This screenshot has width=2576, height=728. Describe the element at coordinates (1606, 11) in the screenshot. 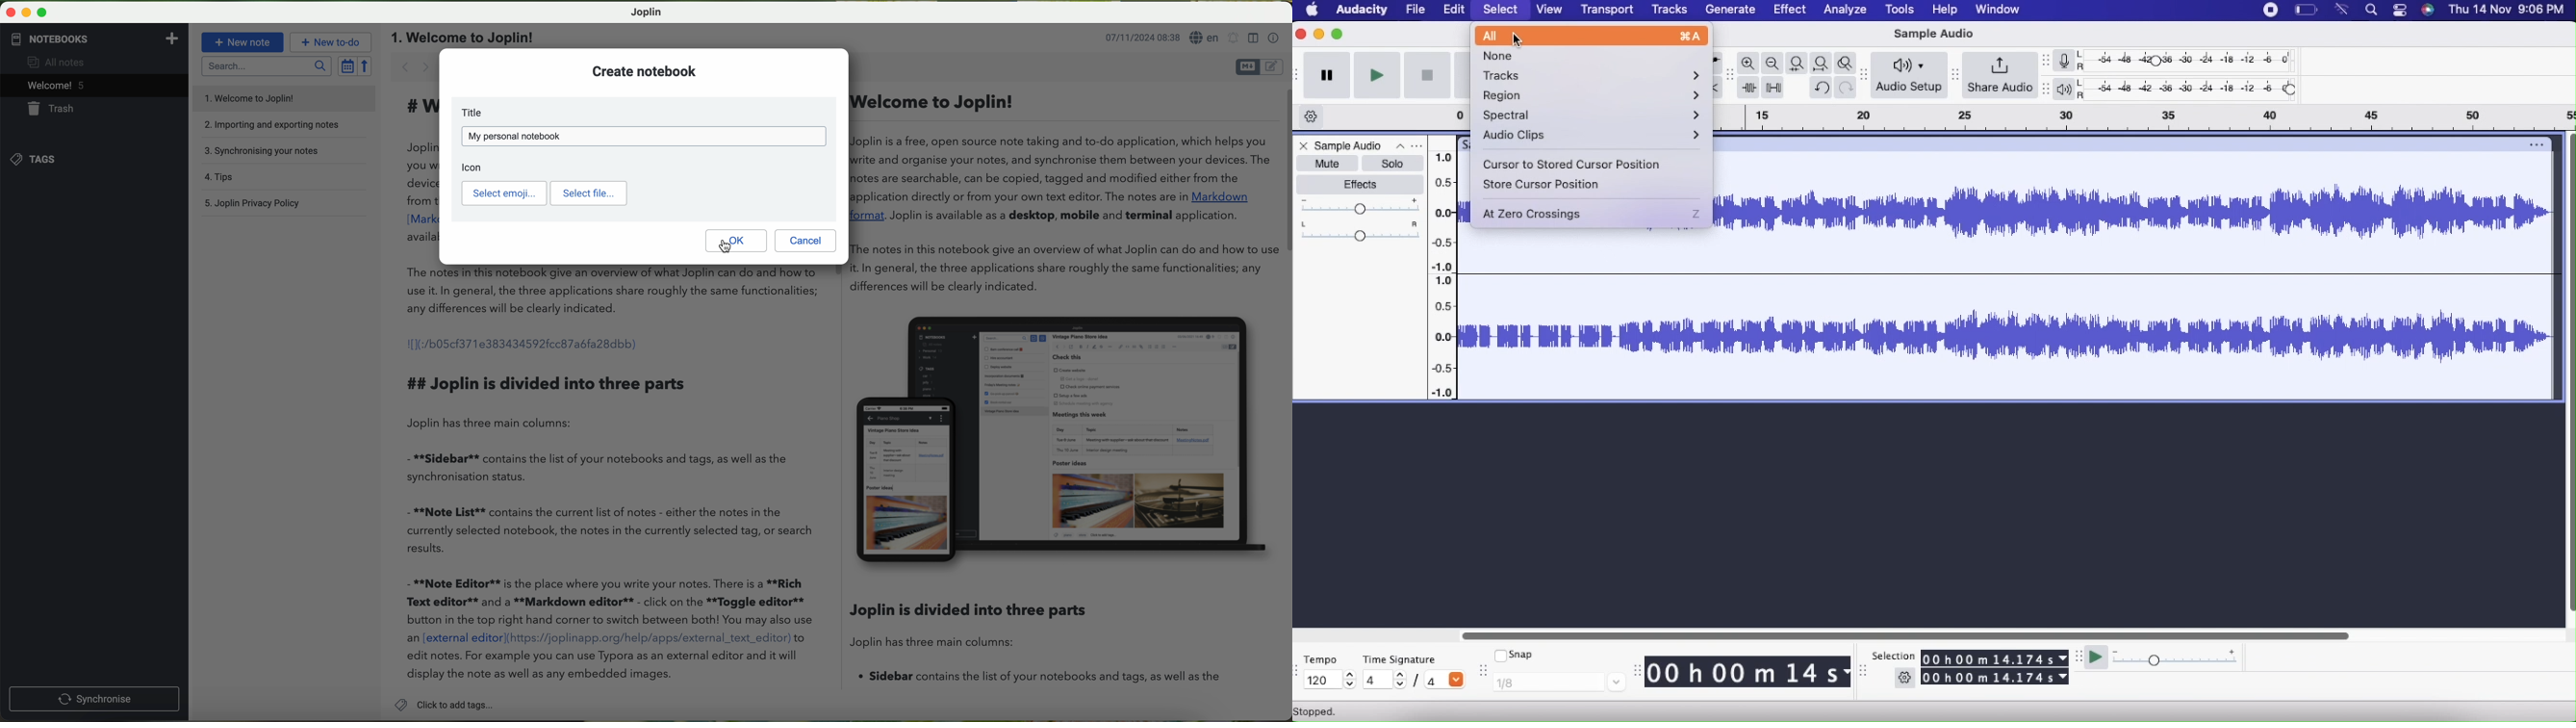

I see `Transport` at that location.